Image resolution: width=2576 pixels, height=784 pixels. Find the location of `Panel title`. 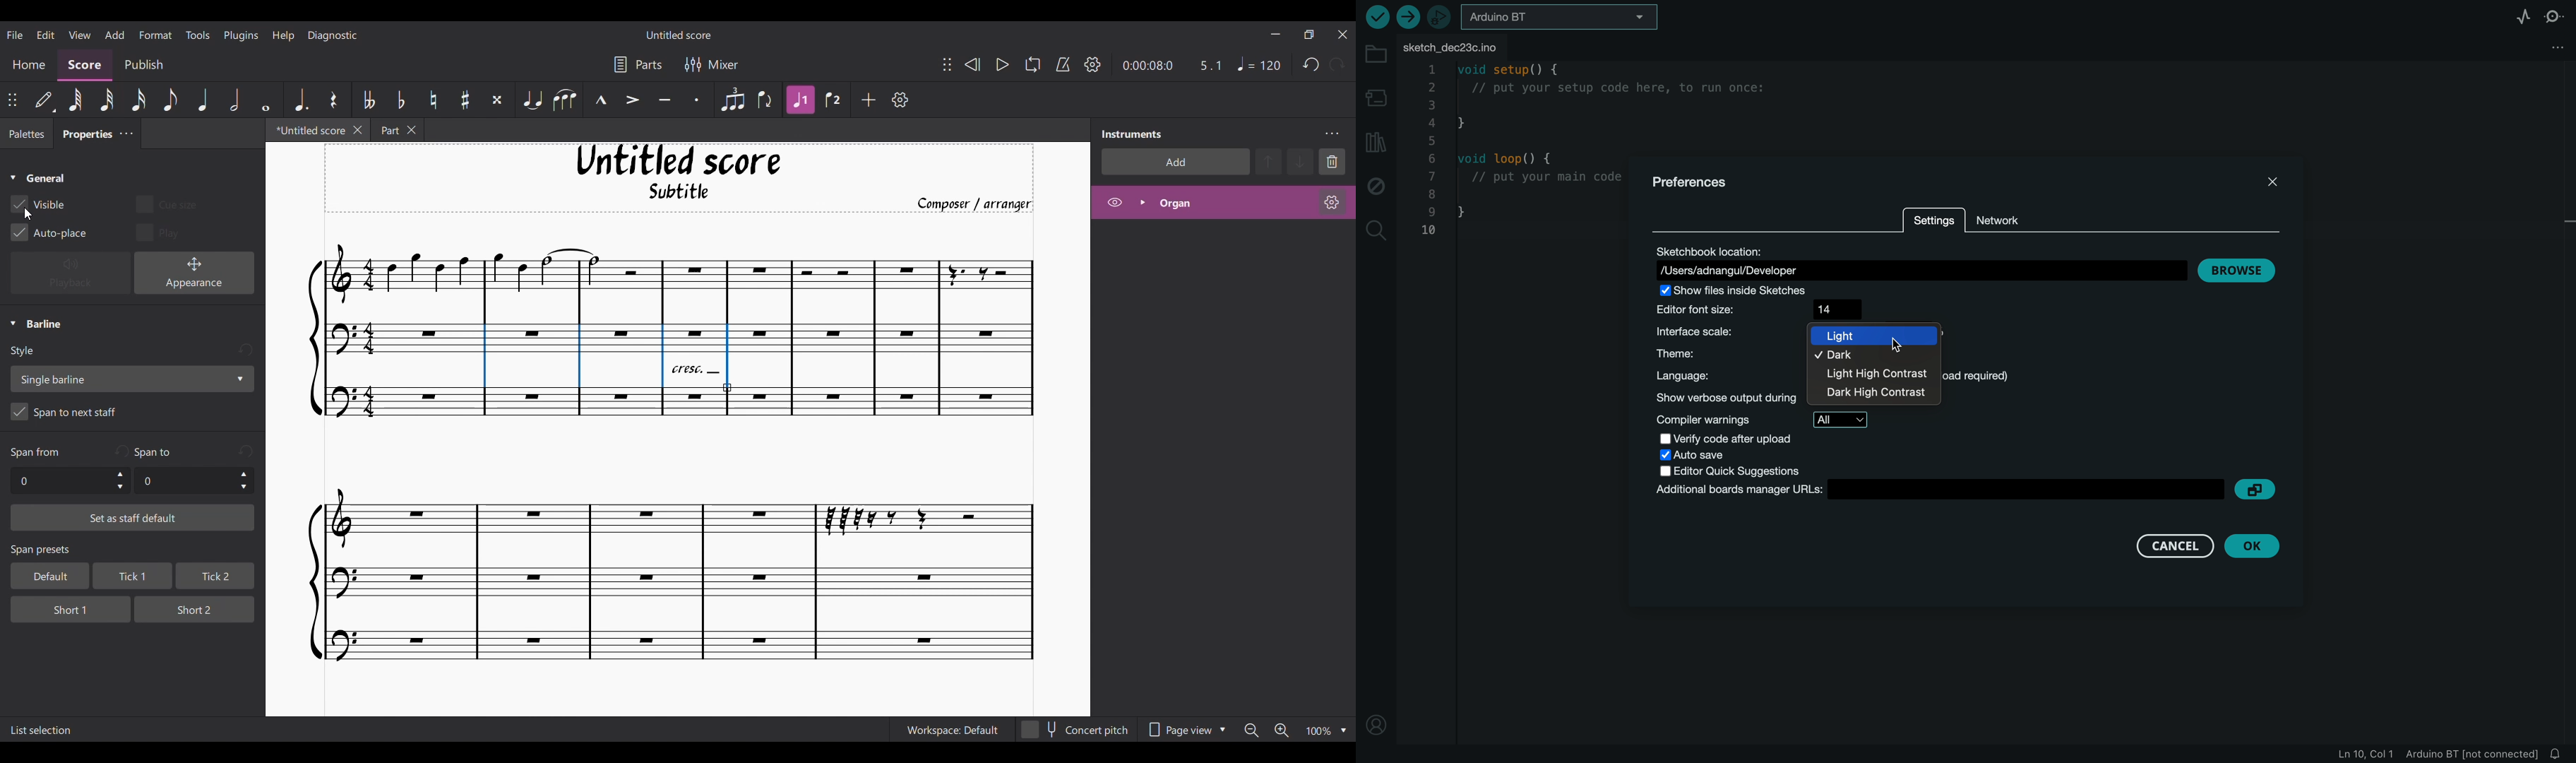

Panel title is located at coordinates (1132, 134).